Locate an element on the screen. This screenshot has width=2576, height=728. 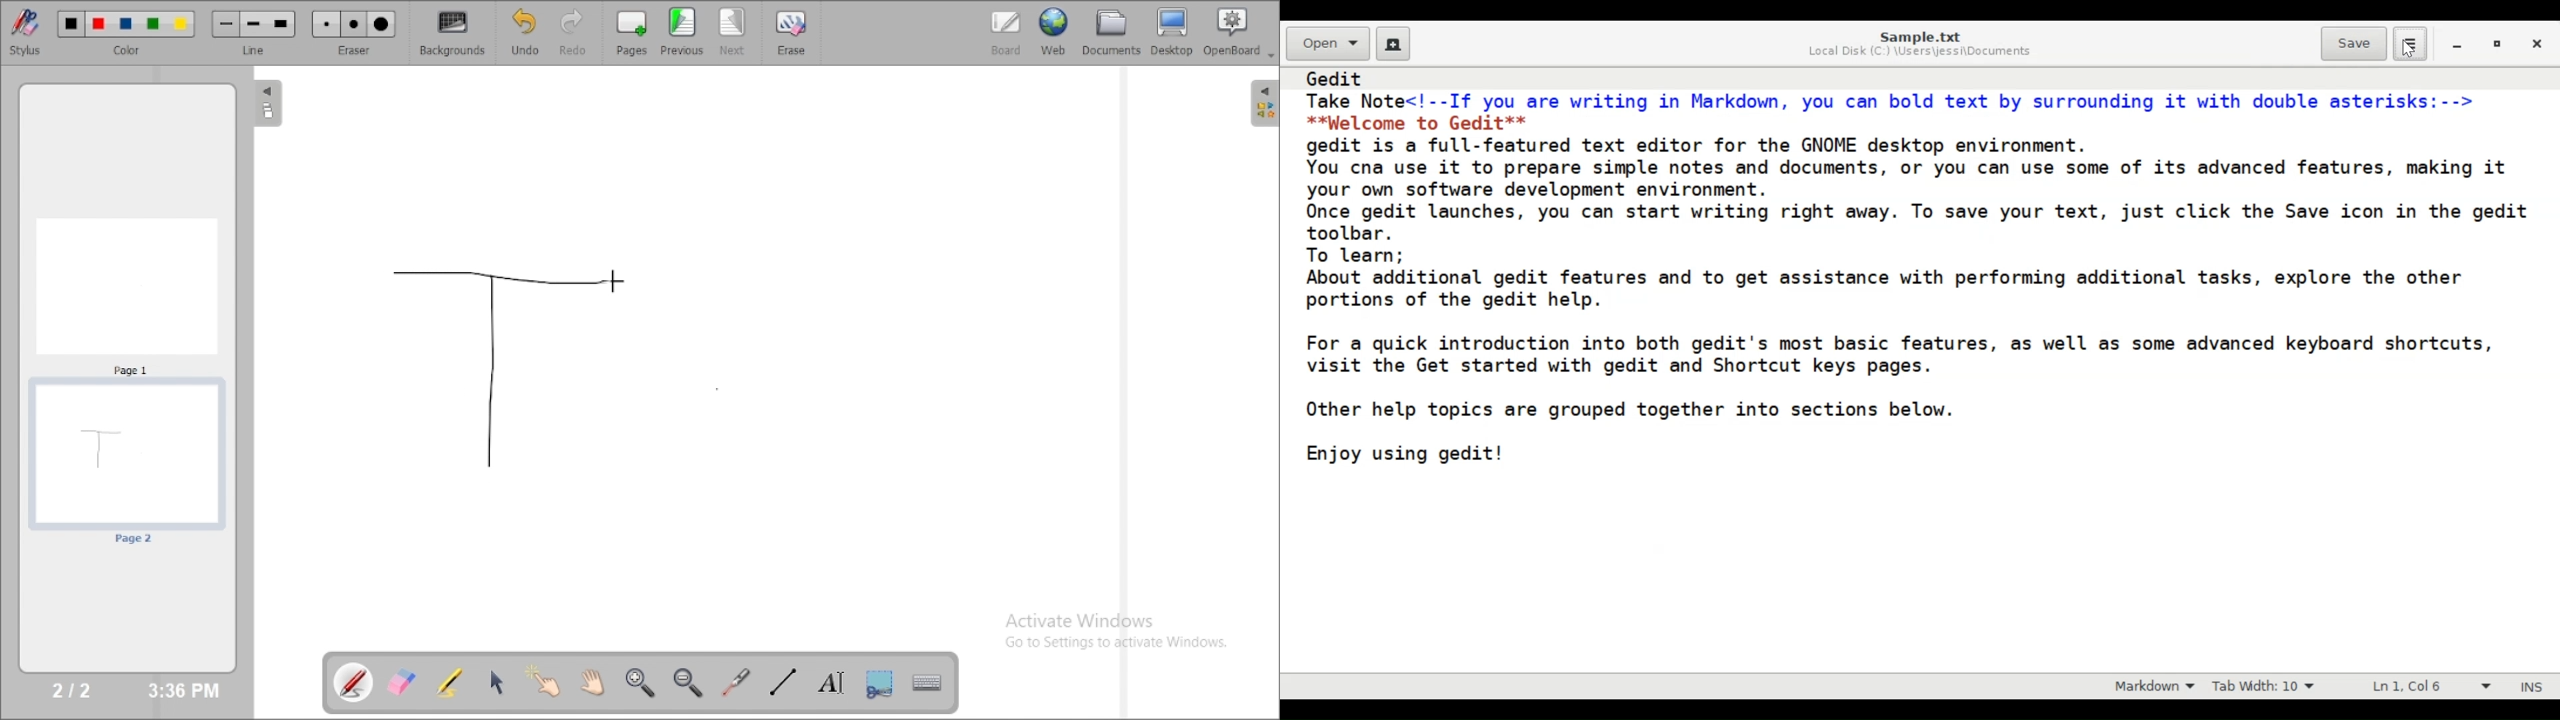
desktop is located at coordinates (1173, 32).